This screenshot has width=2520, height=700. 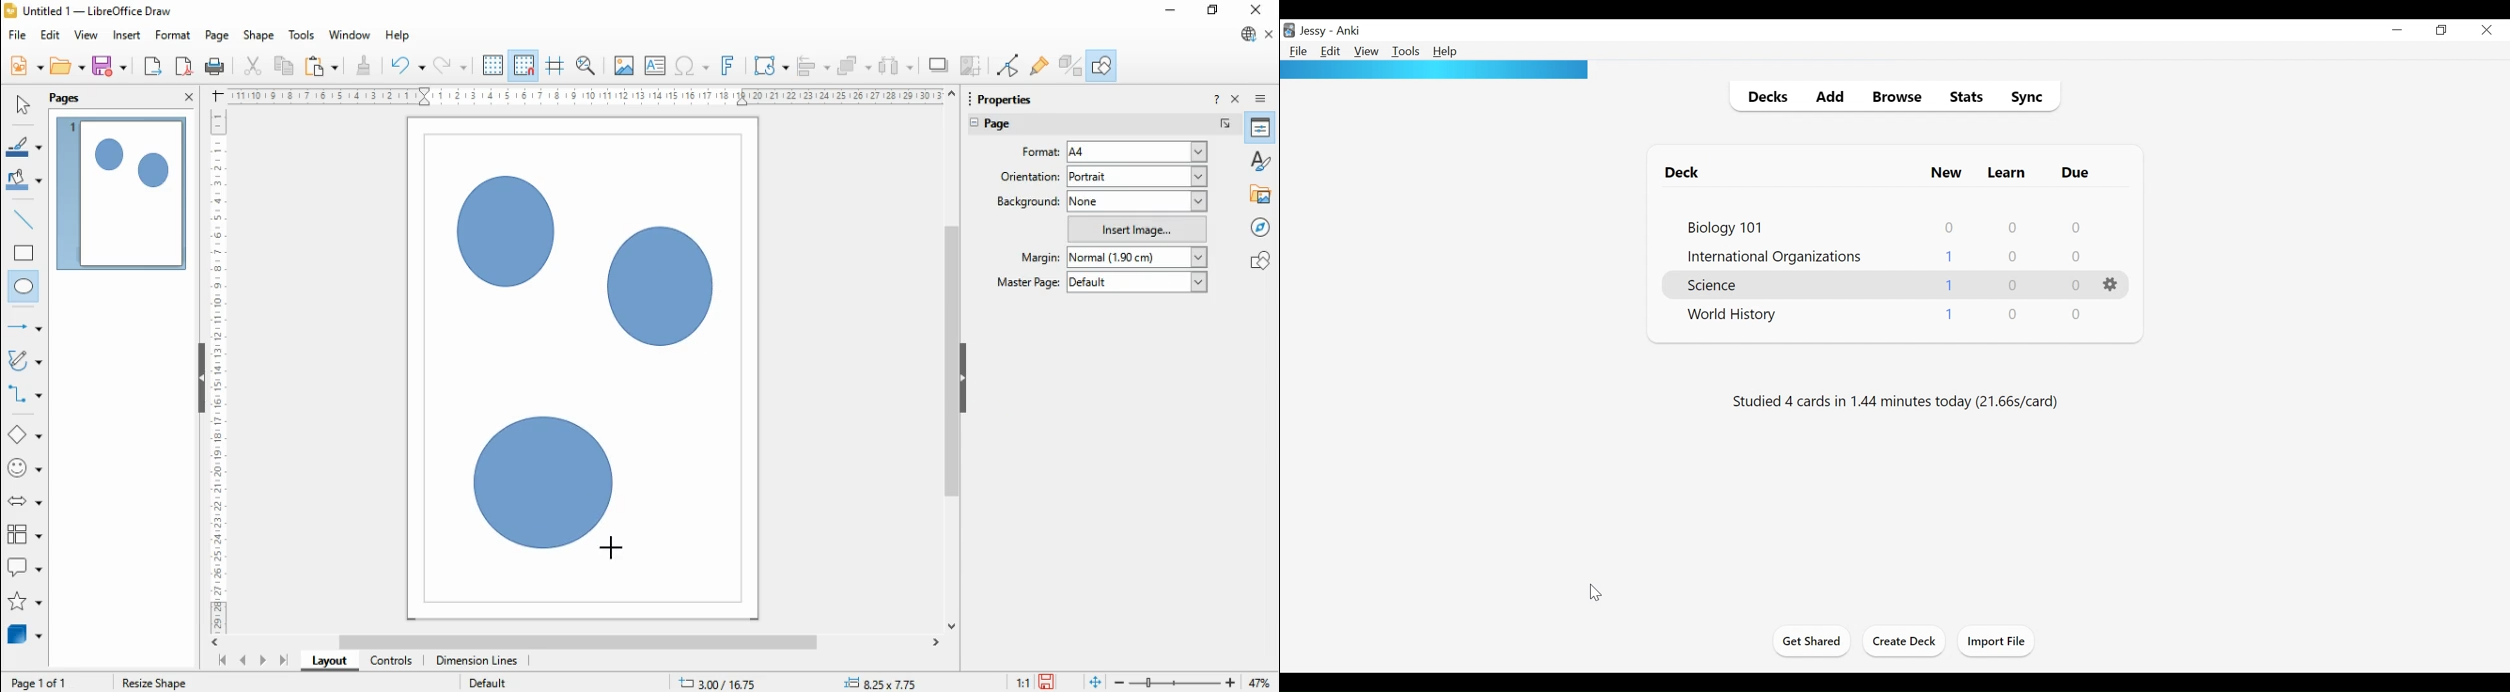 I want to click on Default, so click(x=487, y=681).